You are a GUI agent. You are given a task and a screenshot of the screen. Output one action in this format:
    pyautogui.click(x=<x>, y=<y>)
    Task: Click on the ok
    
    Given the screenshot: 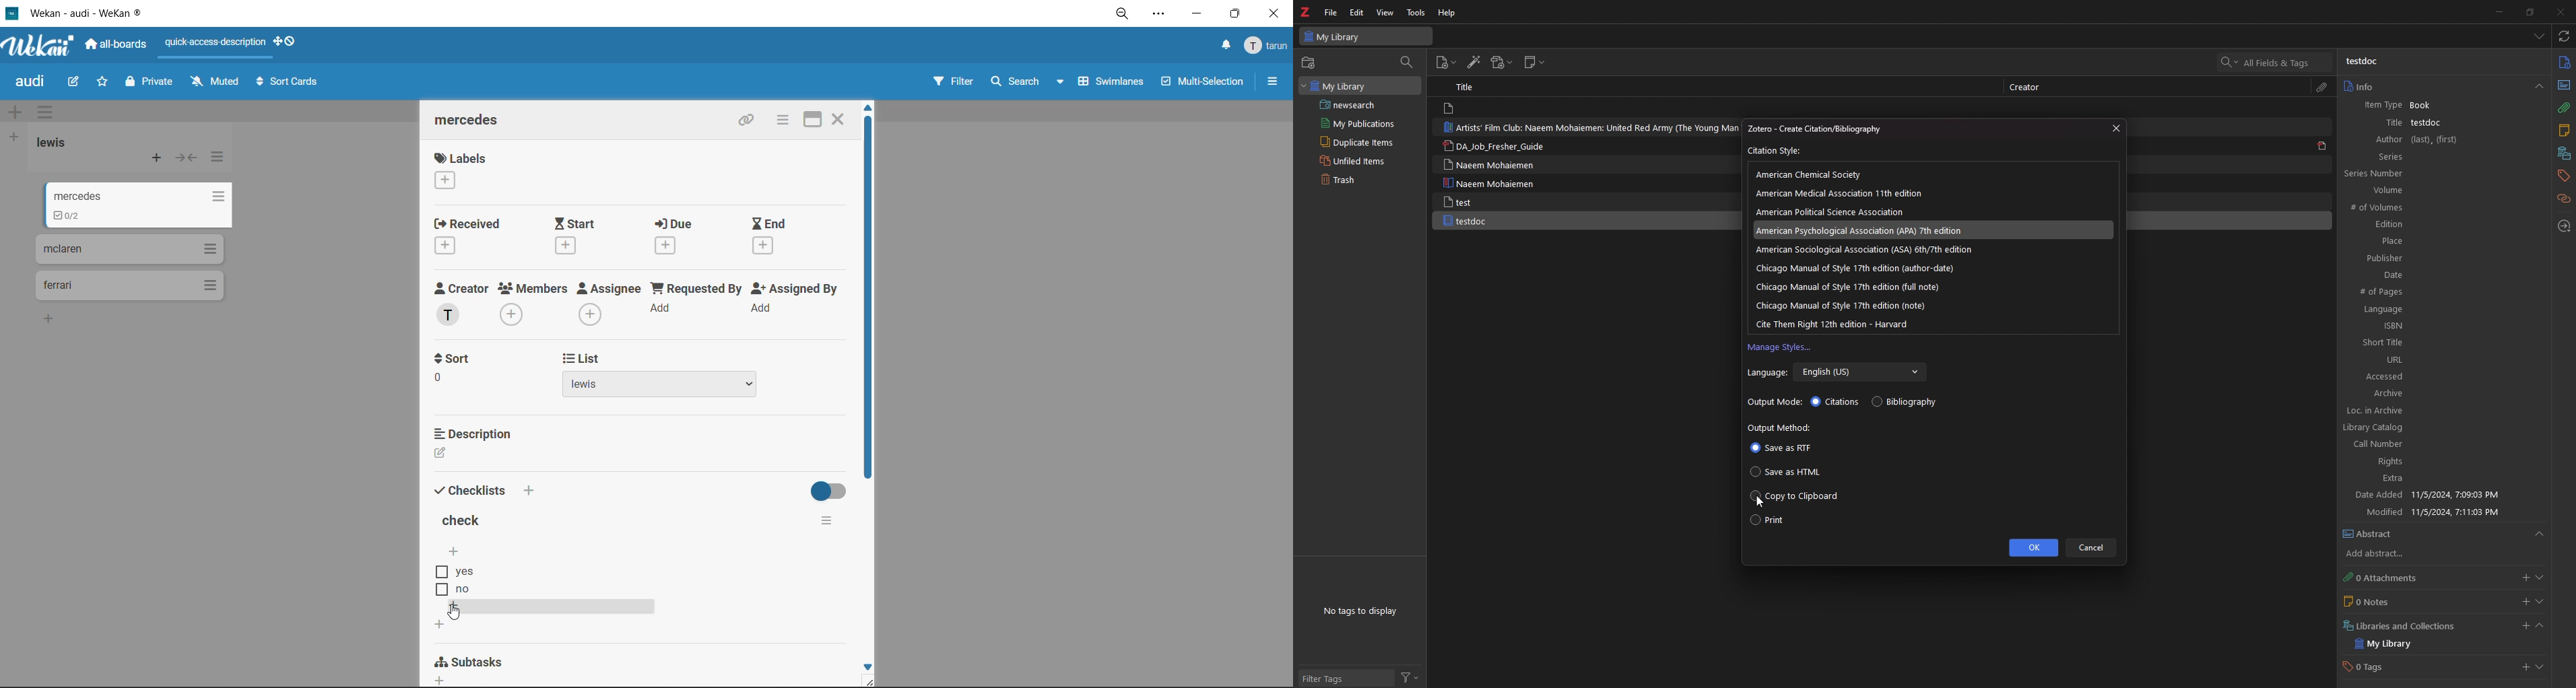 What is the action you would take?
    pyautogui.click(x=2032, y=548)
    